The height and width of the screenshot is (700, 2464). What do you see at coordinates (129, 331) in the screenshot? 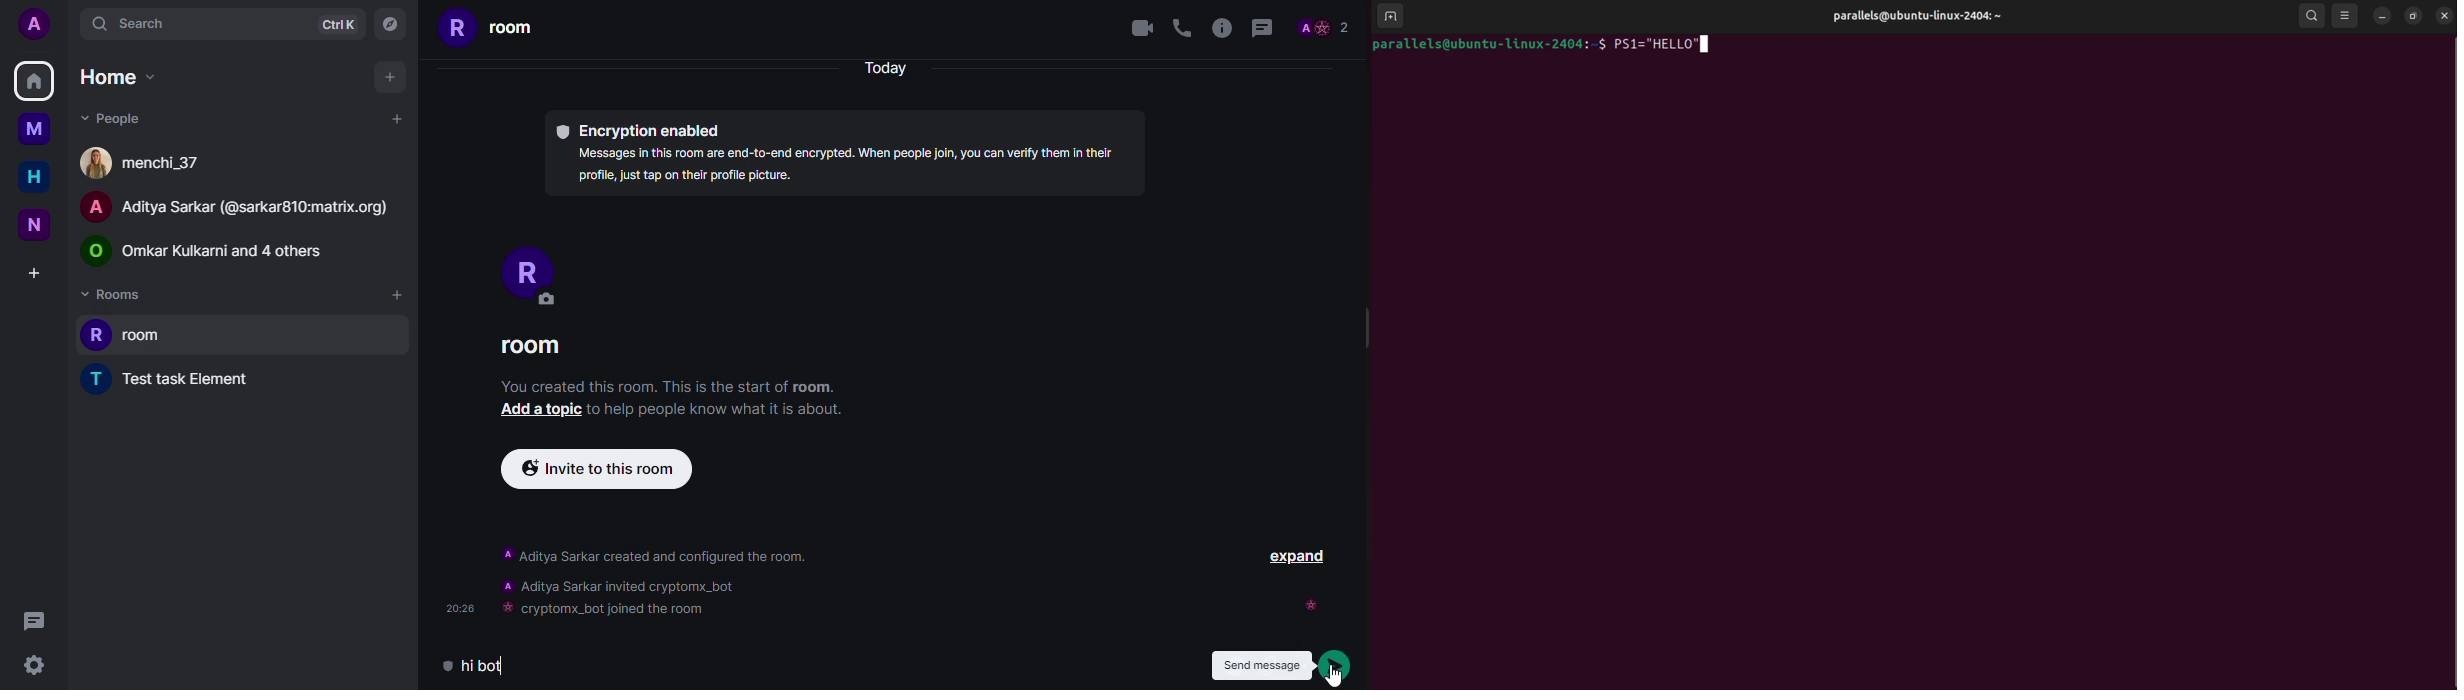
I see `room` at bounding box center [129, 331].